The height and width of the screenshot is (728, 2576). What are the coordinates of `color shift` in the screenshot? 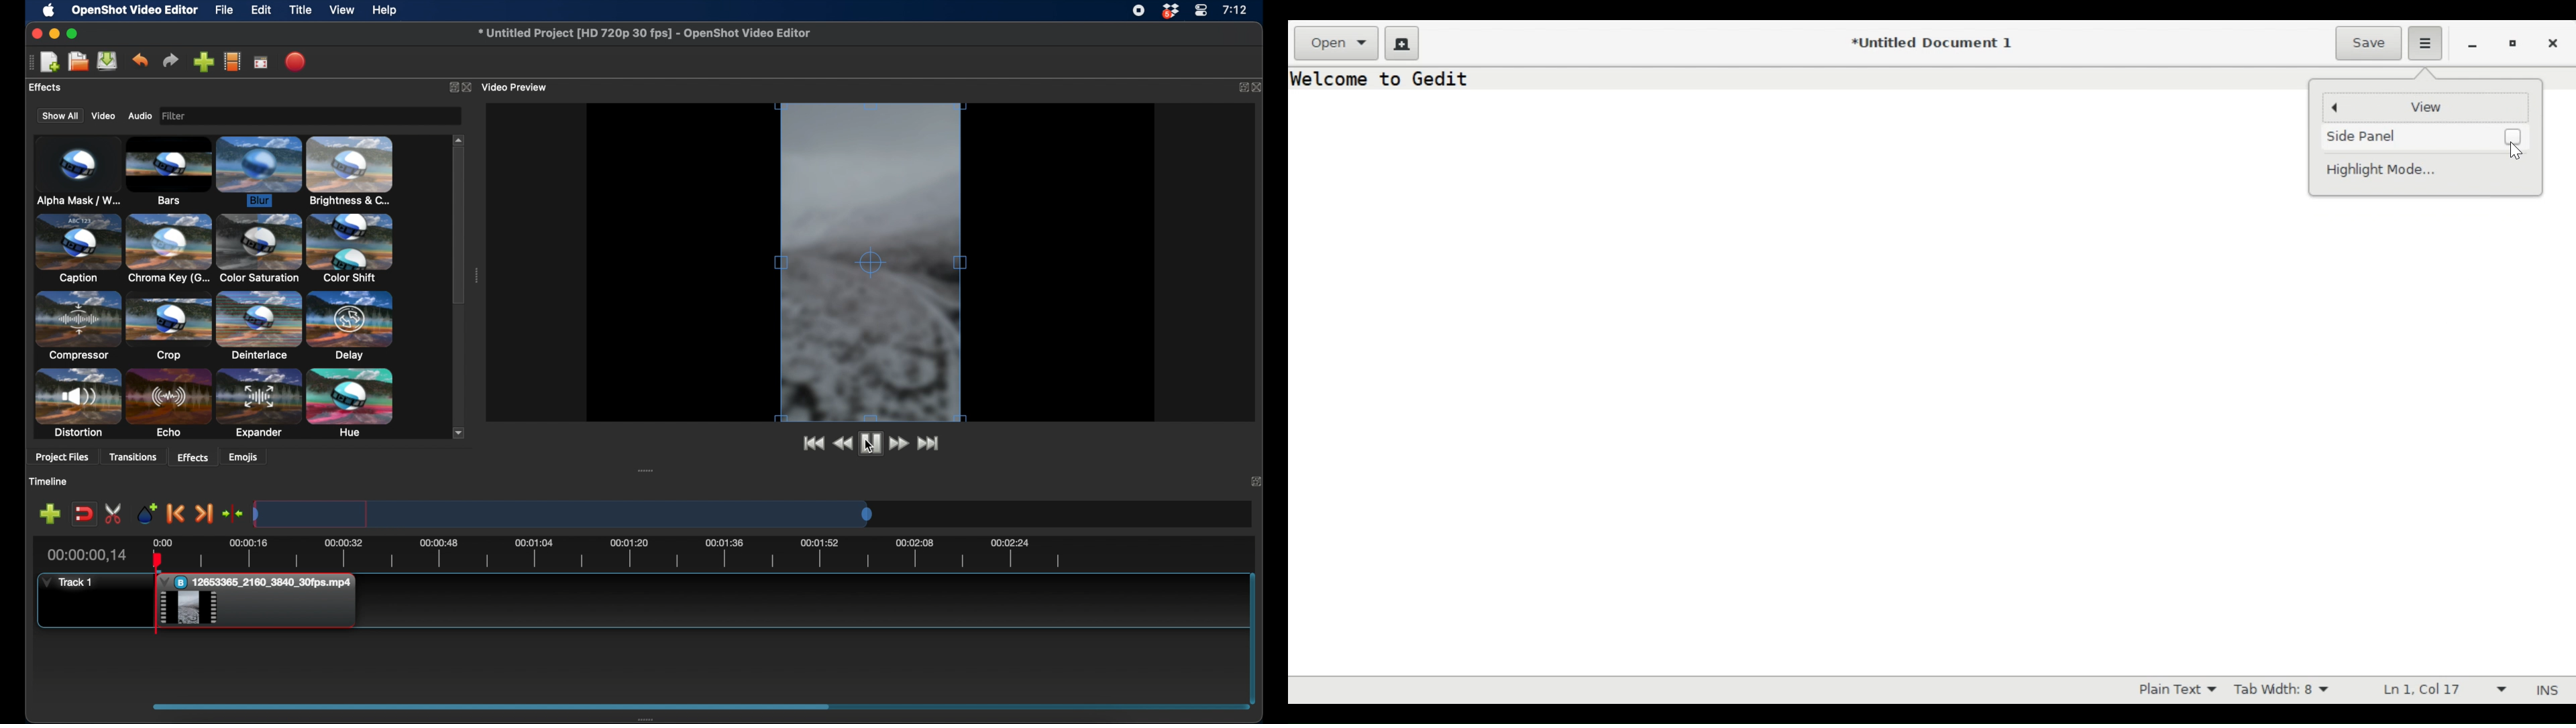 It's located at (350, 247).